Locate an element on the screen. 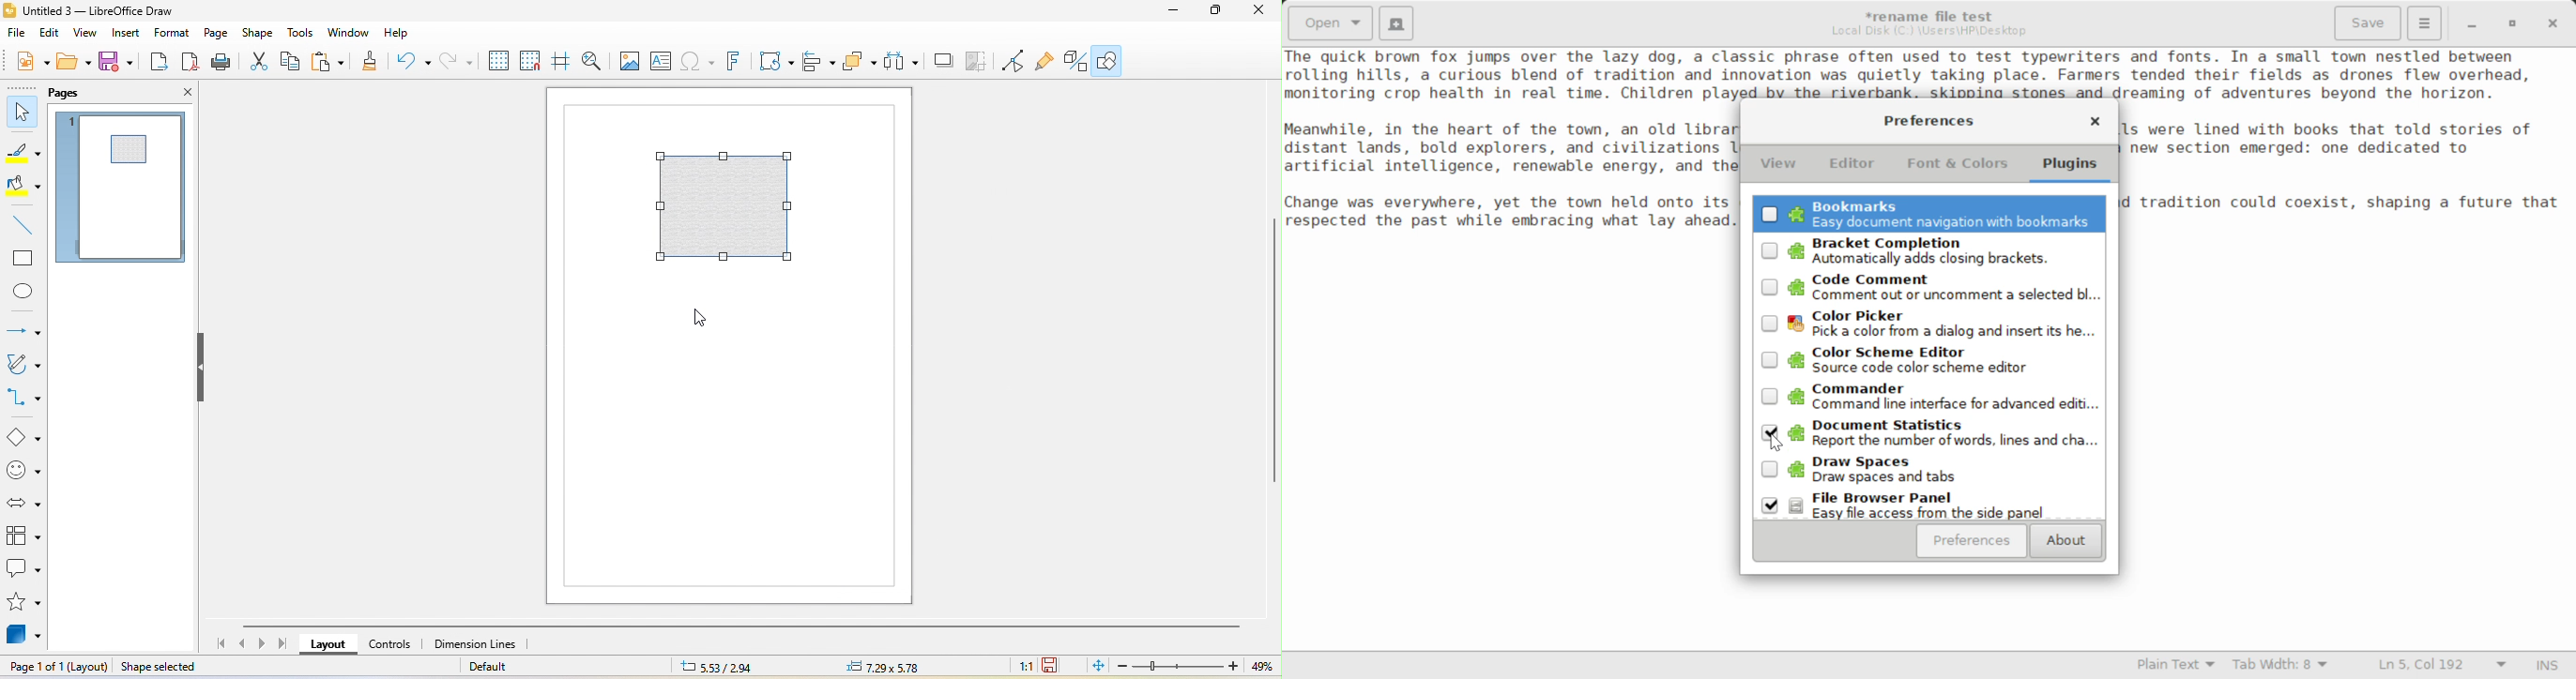 The width and height of the screenshot is (2576, 700). redo is located at coordinates (457, 63).